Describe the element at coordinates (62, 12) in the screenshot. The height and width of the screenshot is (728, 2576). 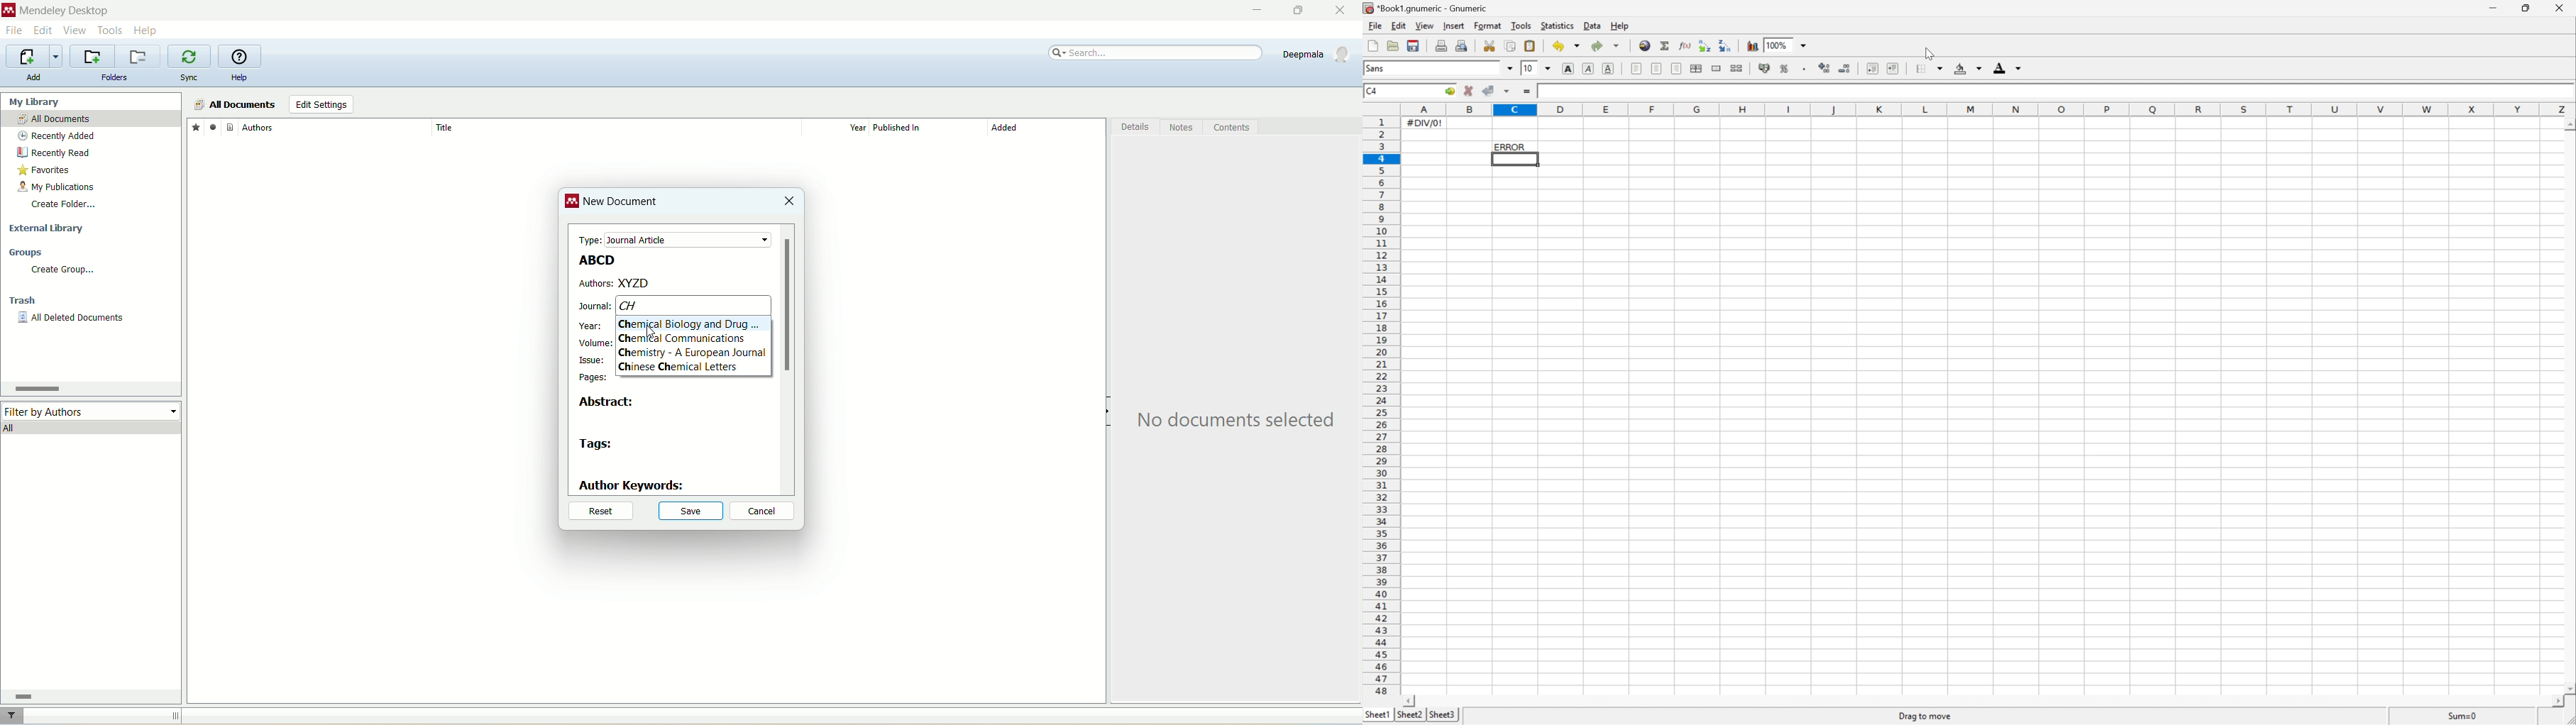
I see `mendeley desktop` at that location.